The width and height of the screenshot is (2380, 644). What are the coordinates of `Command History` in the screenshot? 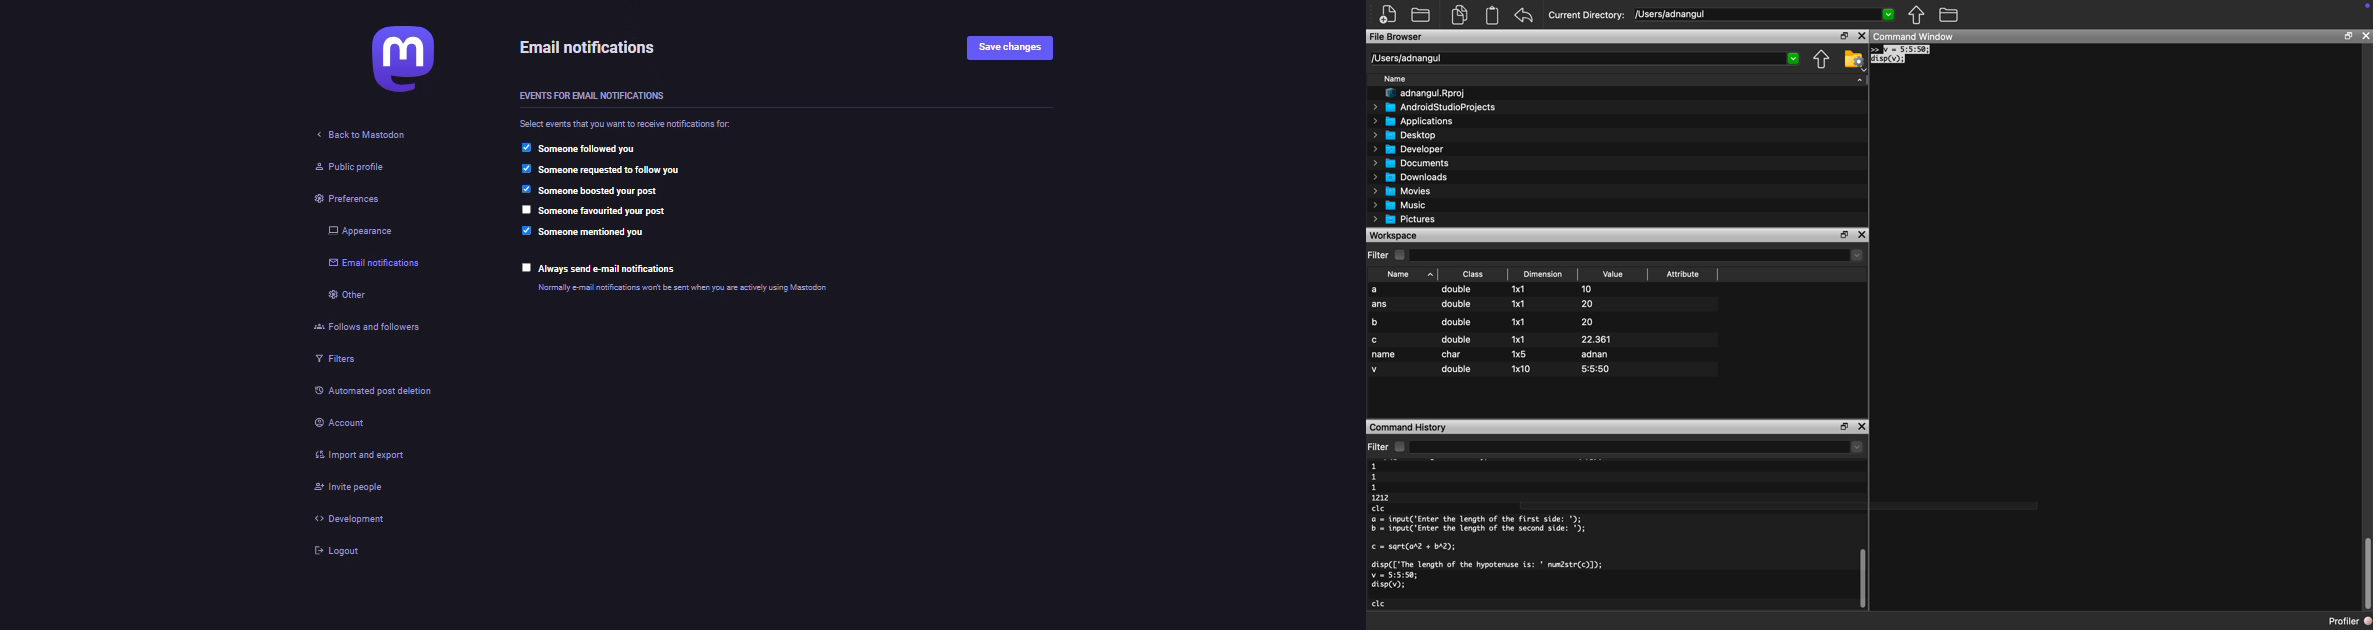 It's located at (1408, 427).